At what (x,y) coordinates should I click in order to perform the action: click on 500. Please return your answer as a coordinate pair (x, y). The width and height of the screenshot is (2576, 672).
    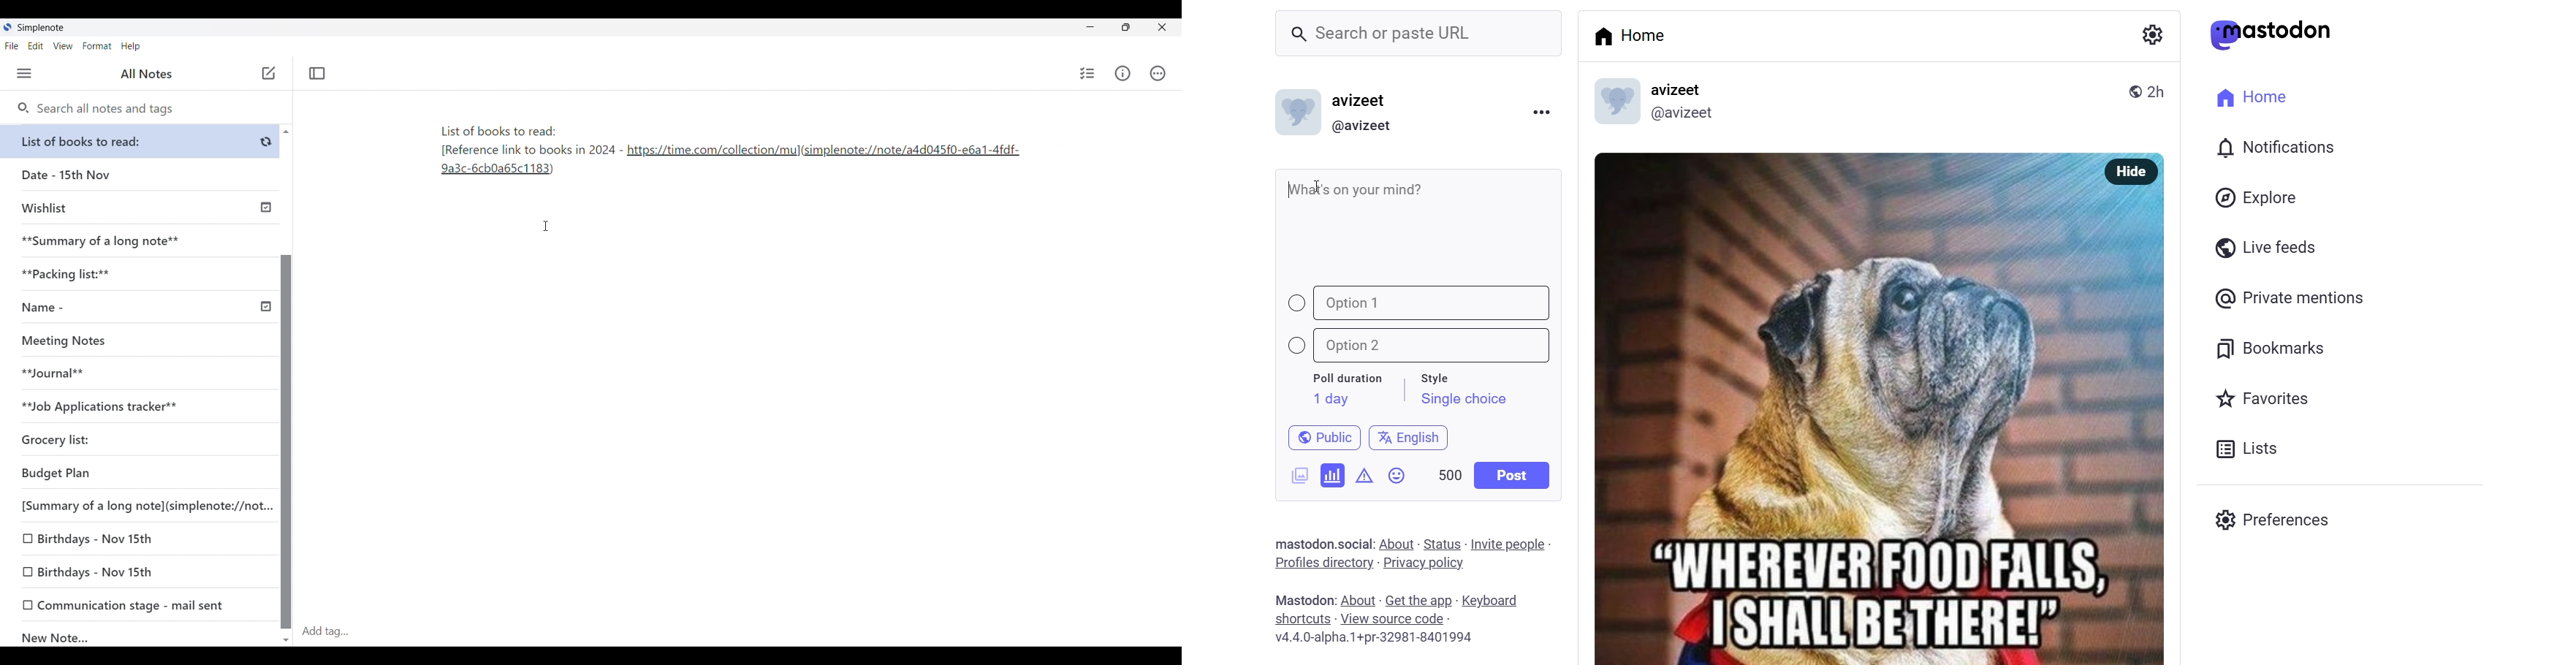
    Looking at the image, I should click on (1448, 472).